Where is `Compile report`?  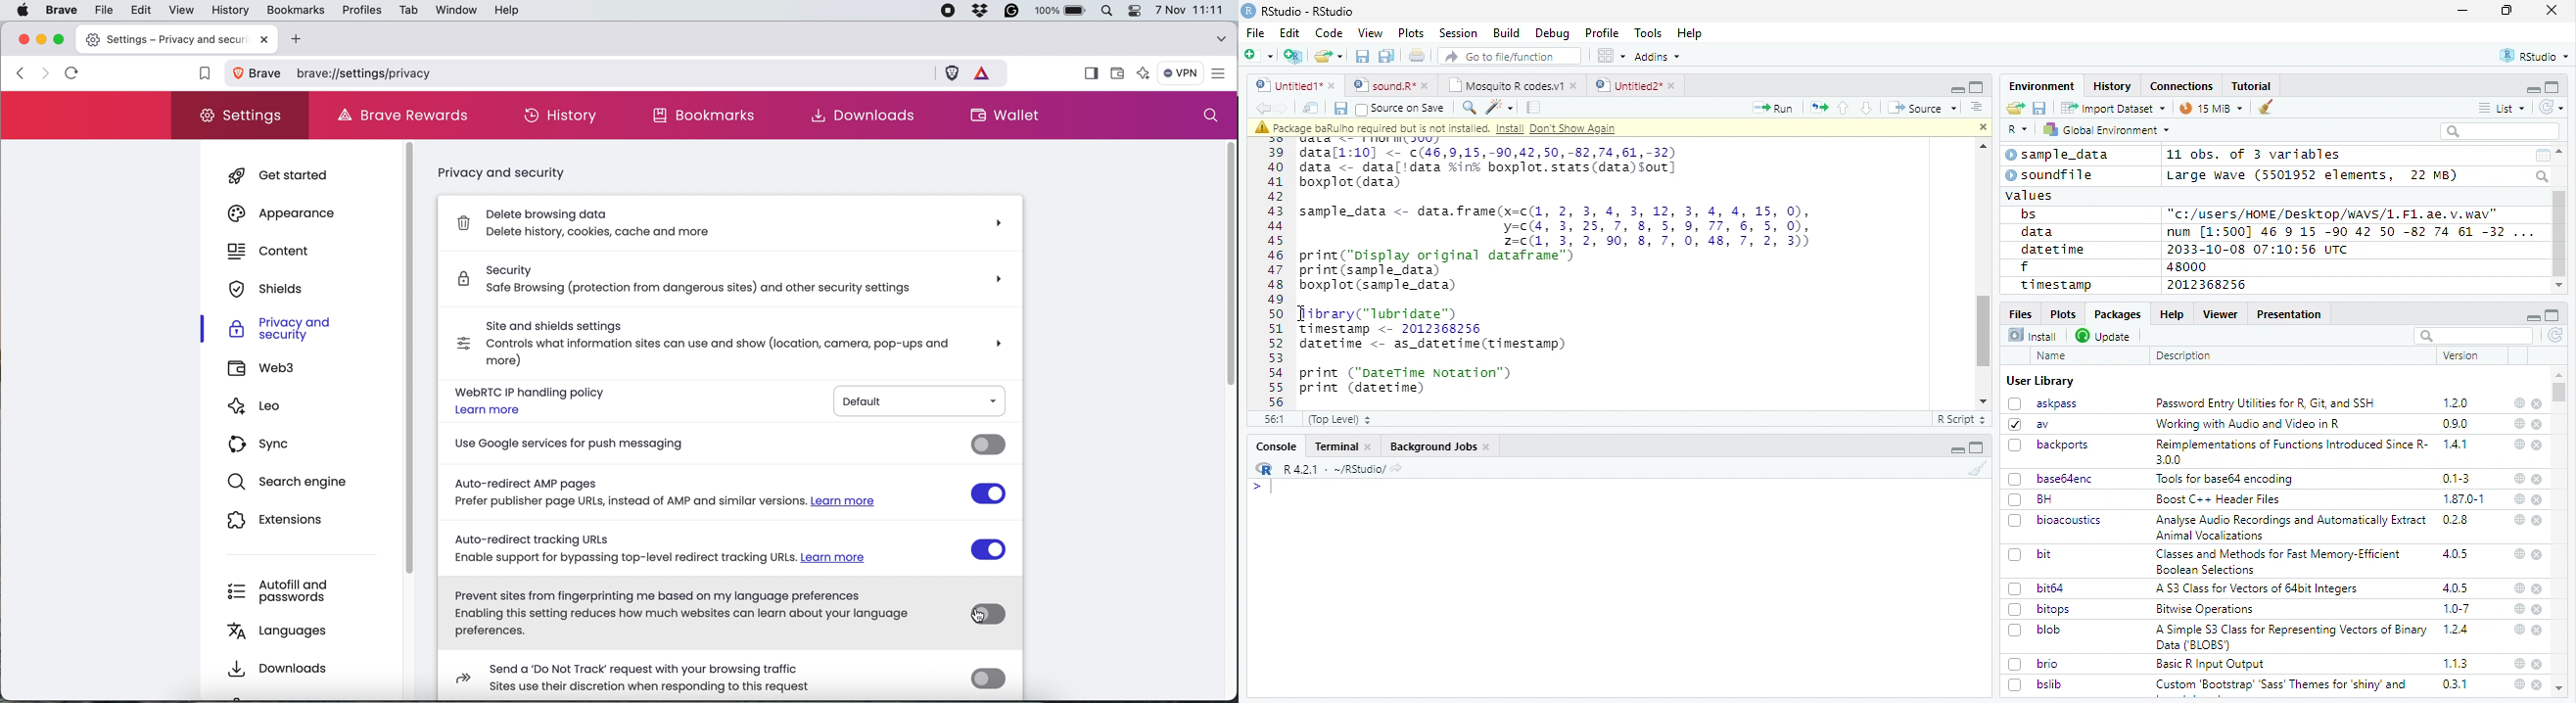
Compile report is located at coordinates (1534, 108).